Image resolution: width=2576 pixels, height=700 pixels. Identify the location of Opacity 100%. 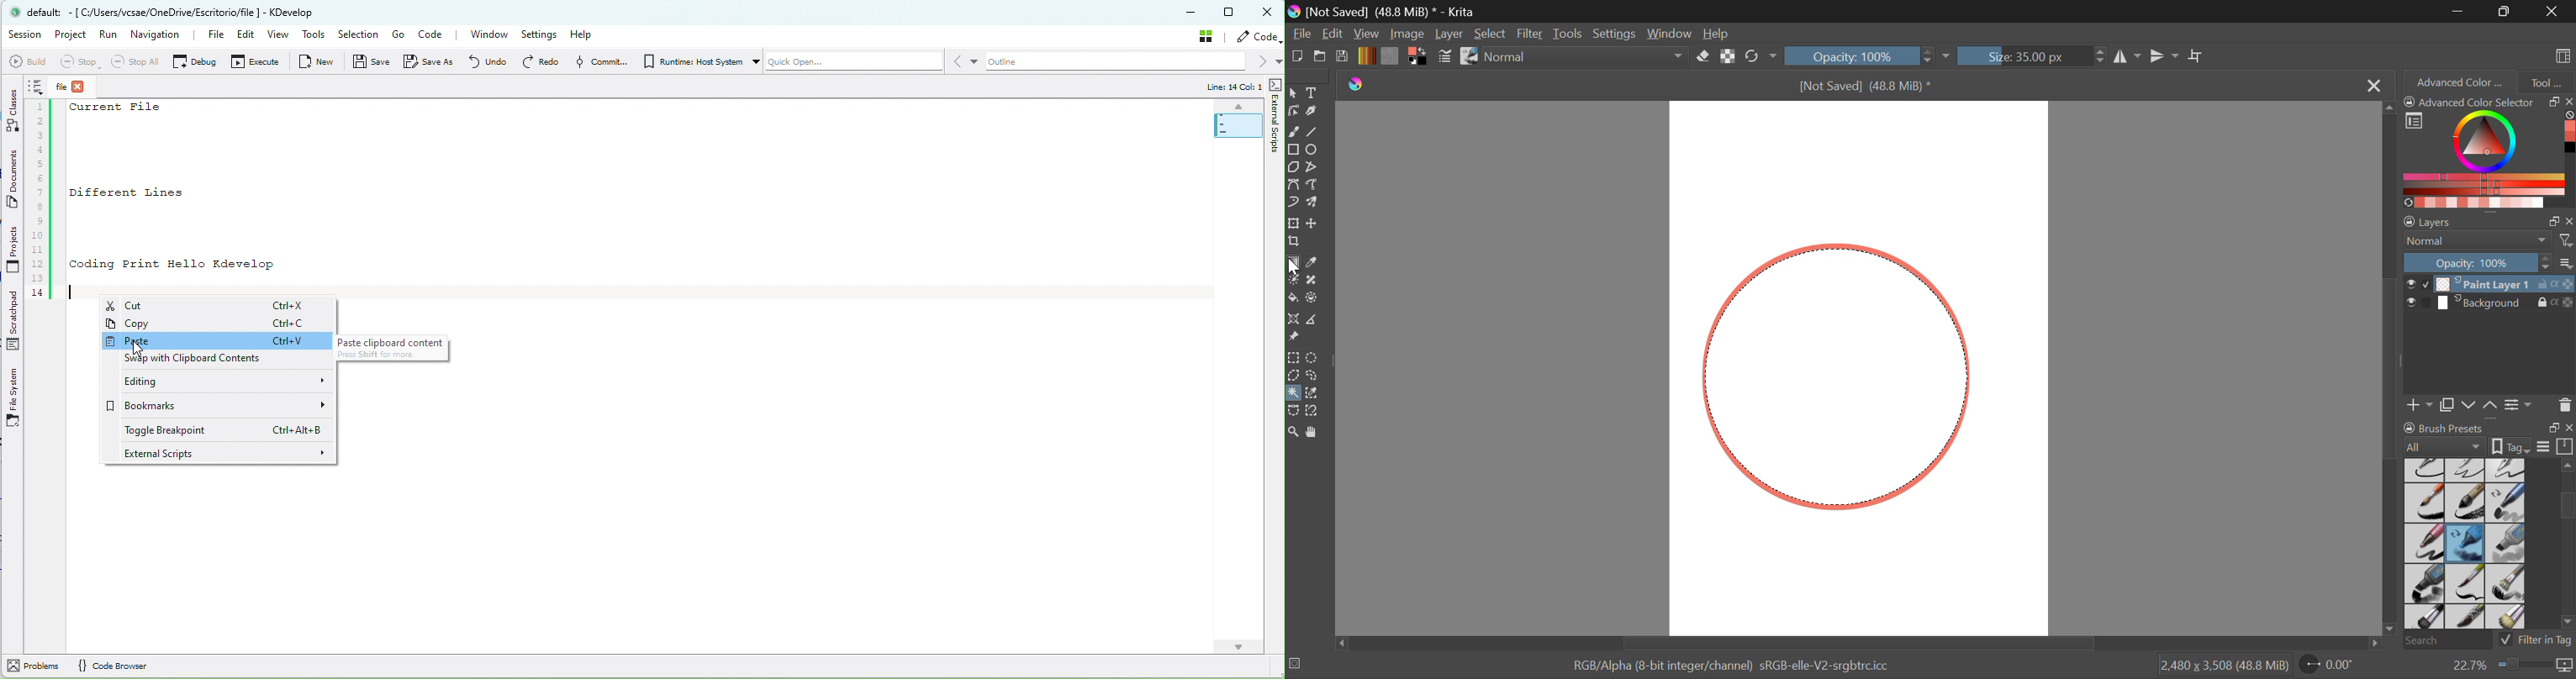
(1861, 55).